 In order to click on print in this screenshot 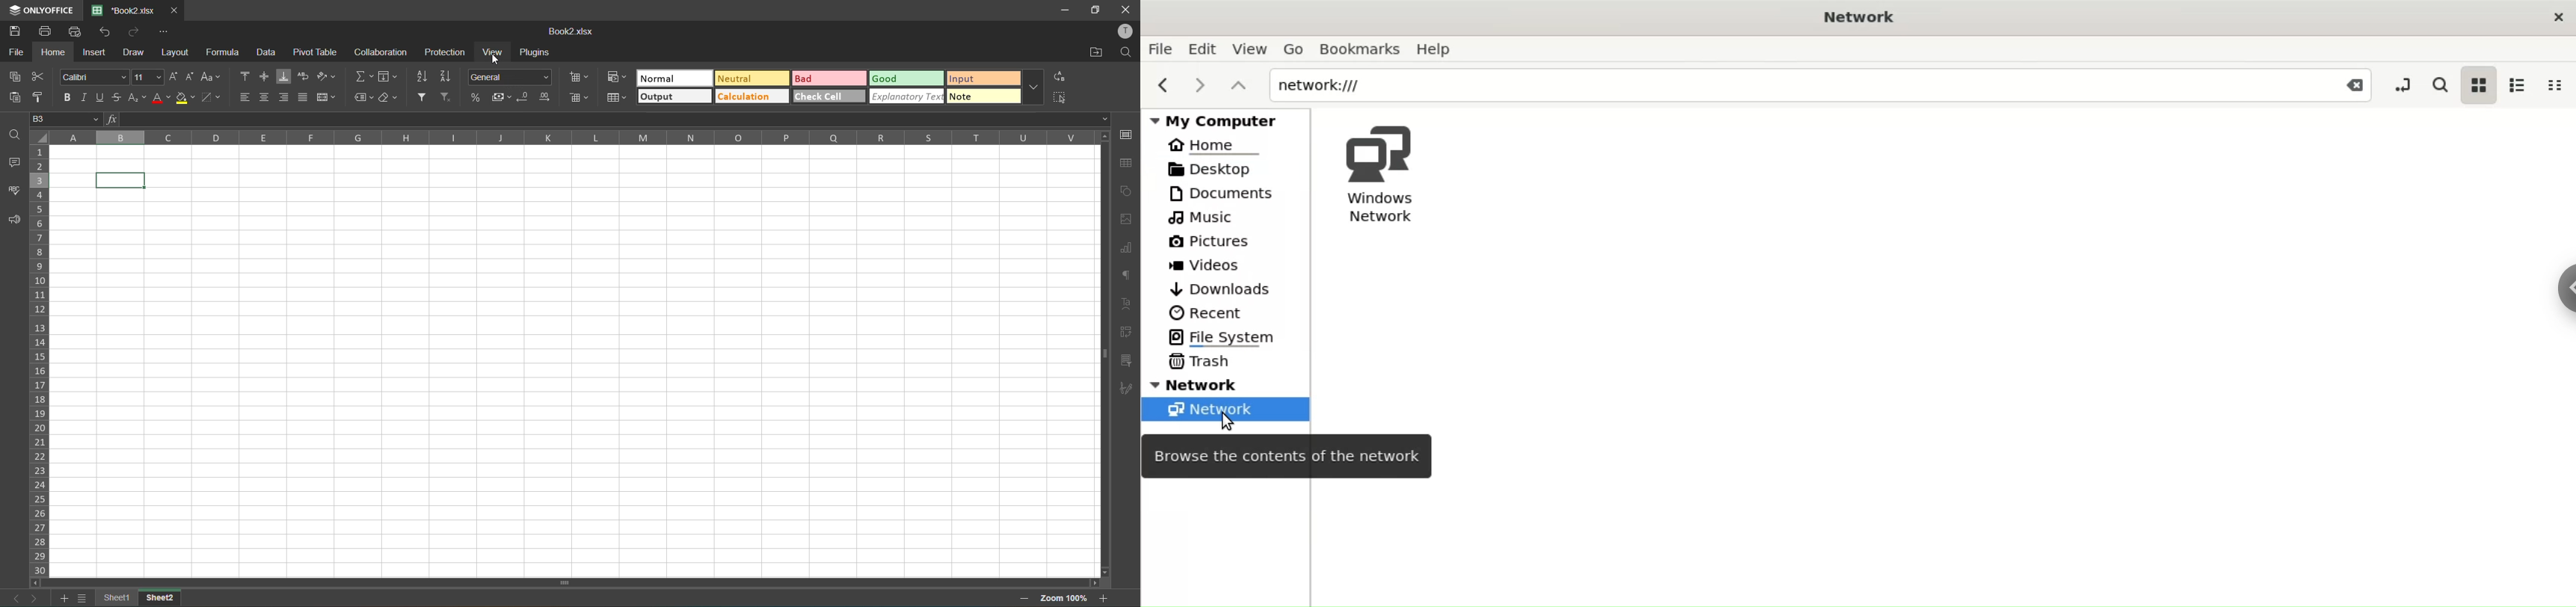, I will do `click(45, 33)`.